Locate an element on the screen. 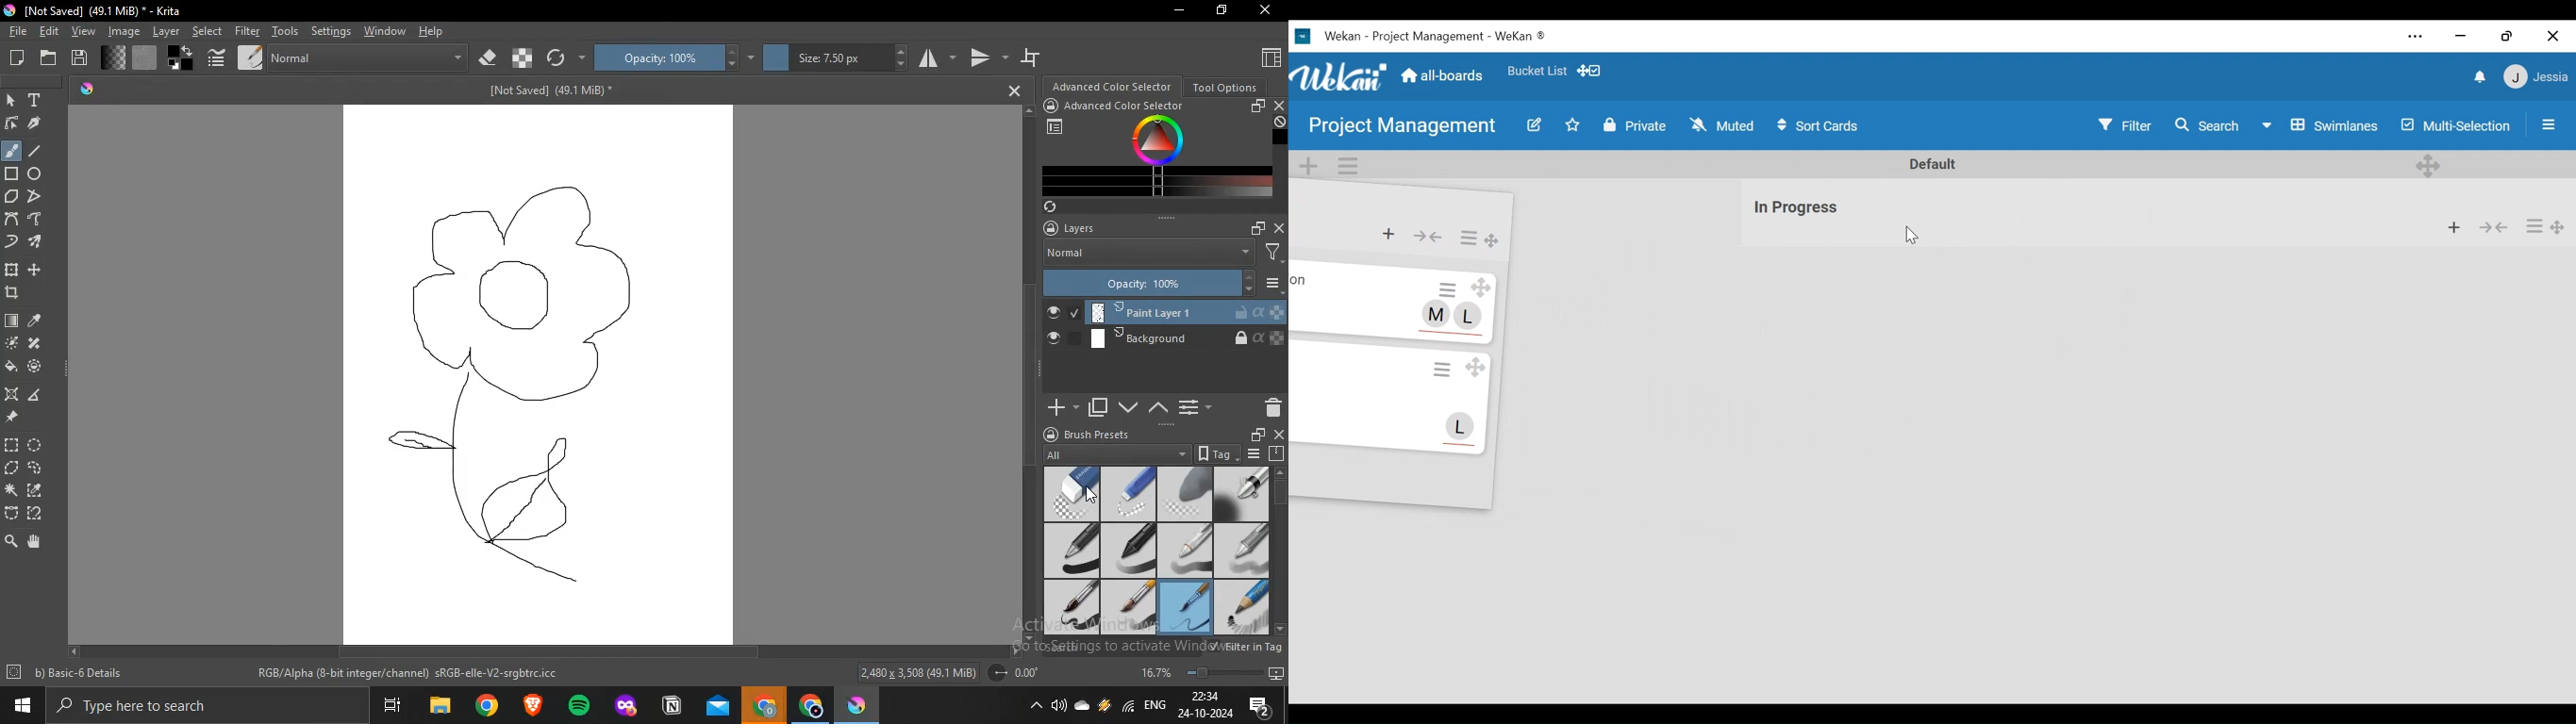 Image resolution: width=2576 pixels, height=728 pixels. Delete is located at coordinates (1269, 408).